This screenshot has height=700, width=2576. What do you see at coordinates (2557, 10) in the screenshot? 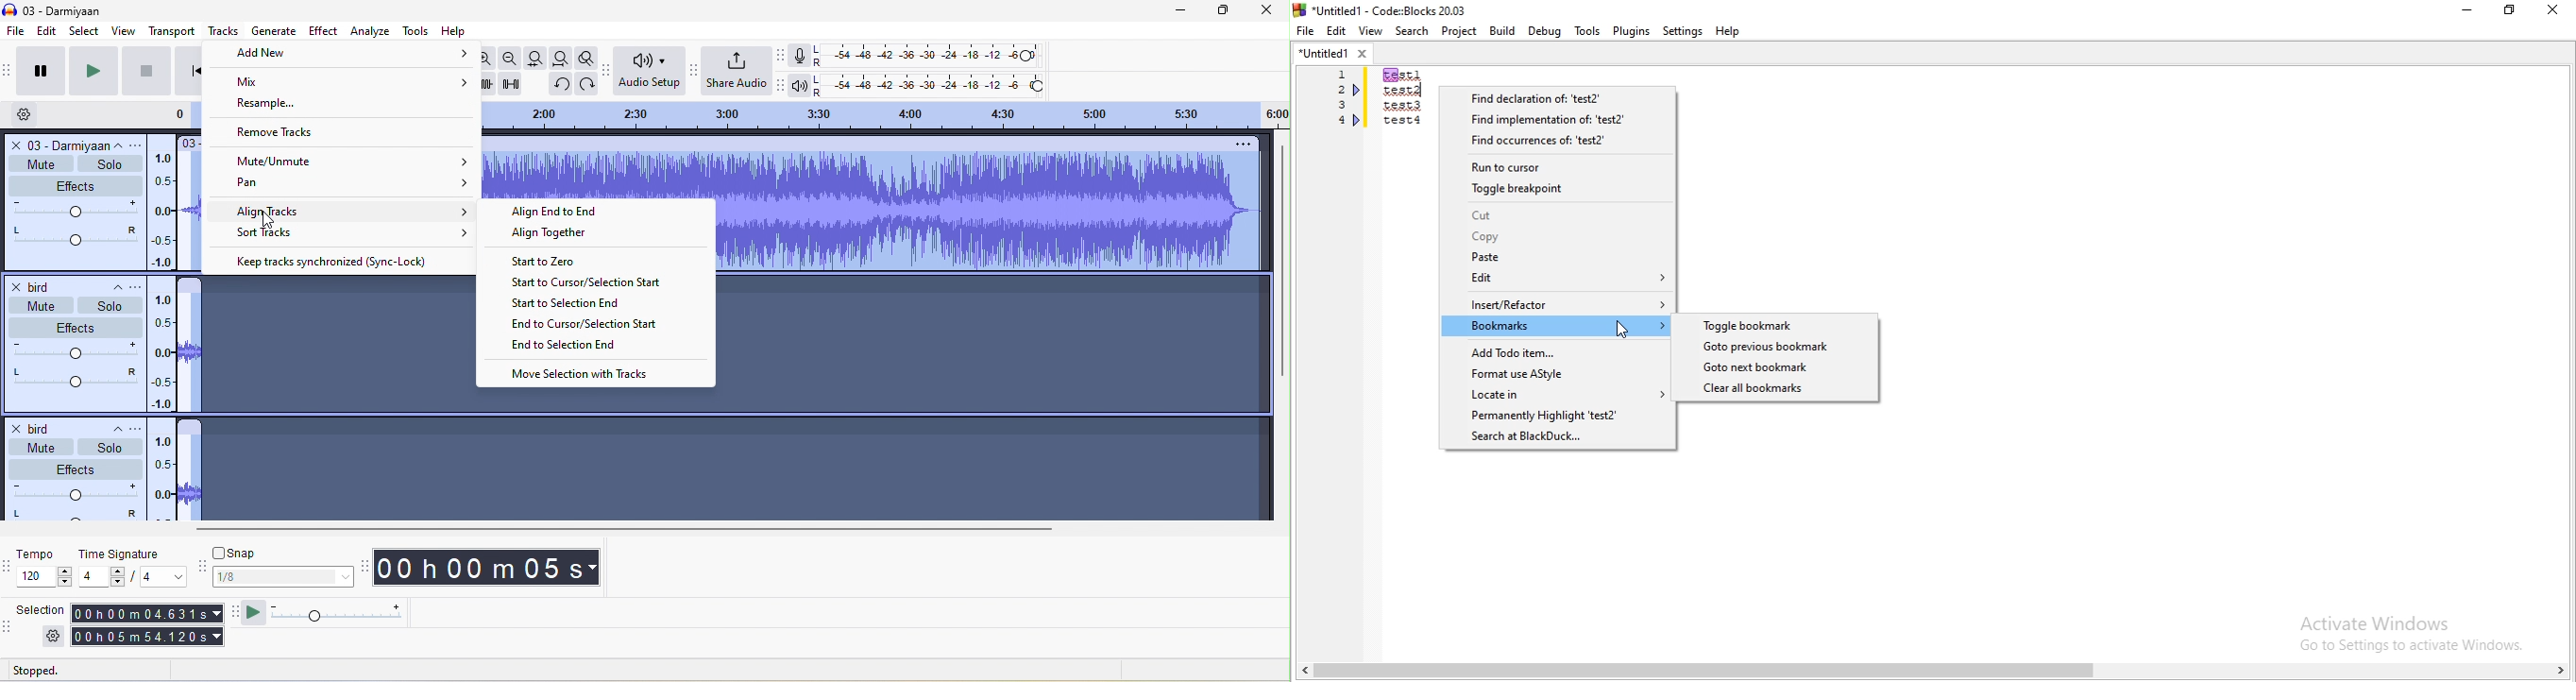
I see `close` at bounding box center [2557, 10].